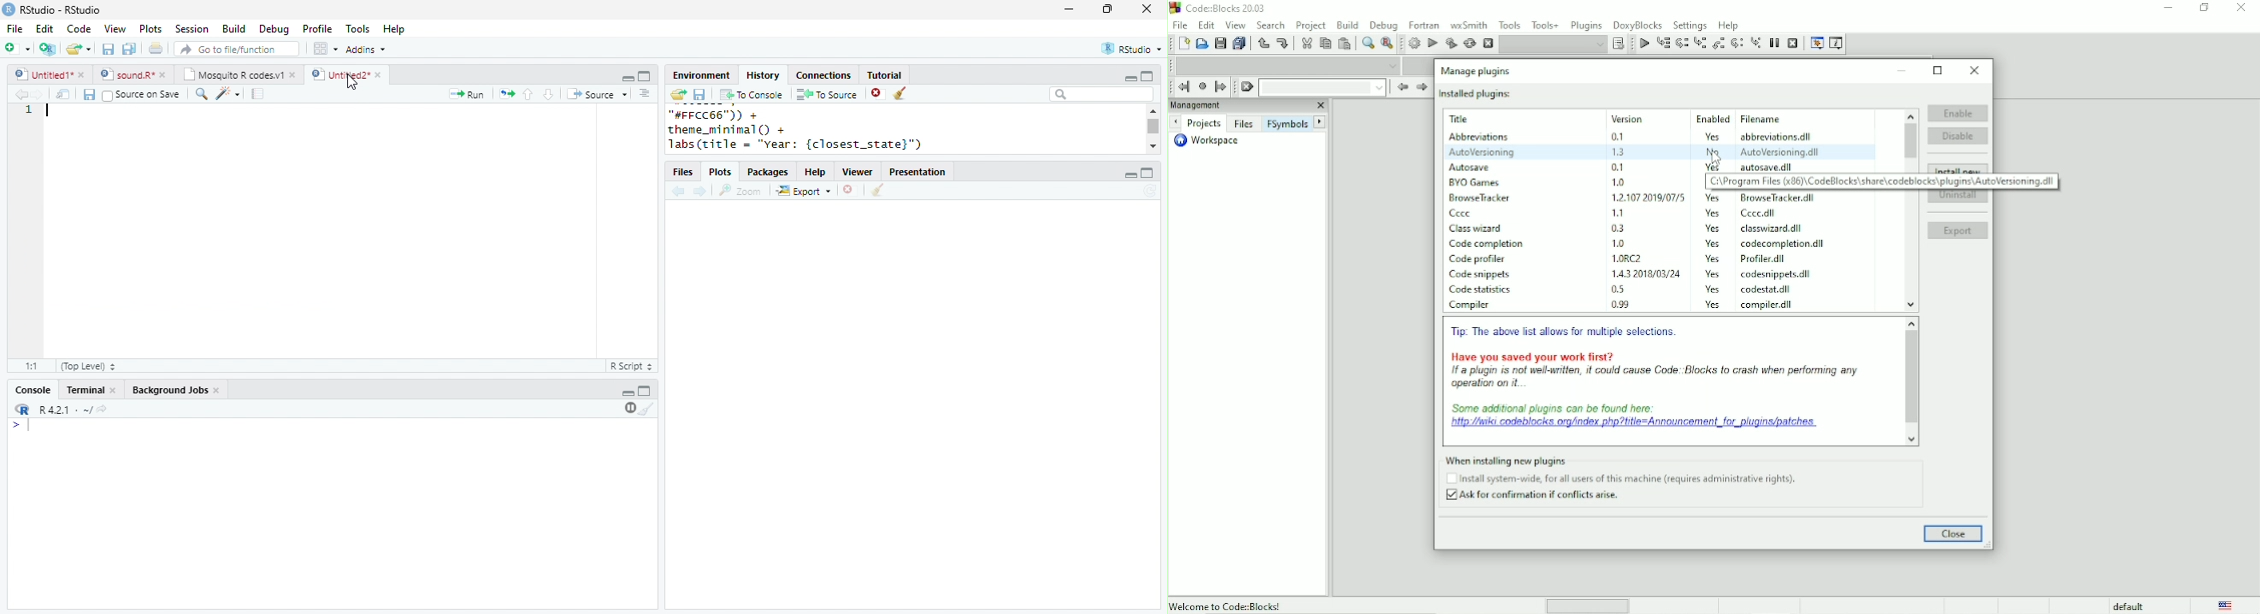 Image resolution: width=2268 pixels, height=616 pixels. What do you see at coordinates (1130, 175) in the screenshot?
I see `minimize` at bounding box center [1130, 175].